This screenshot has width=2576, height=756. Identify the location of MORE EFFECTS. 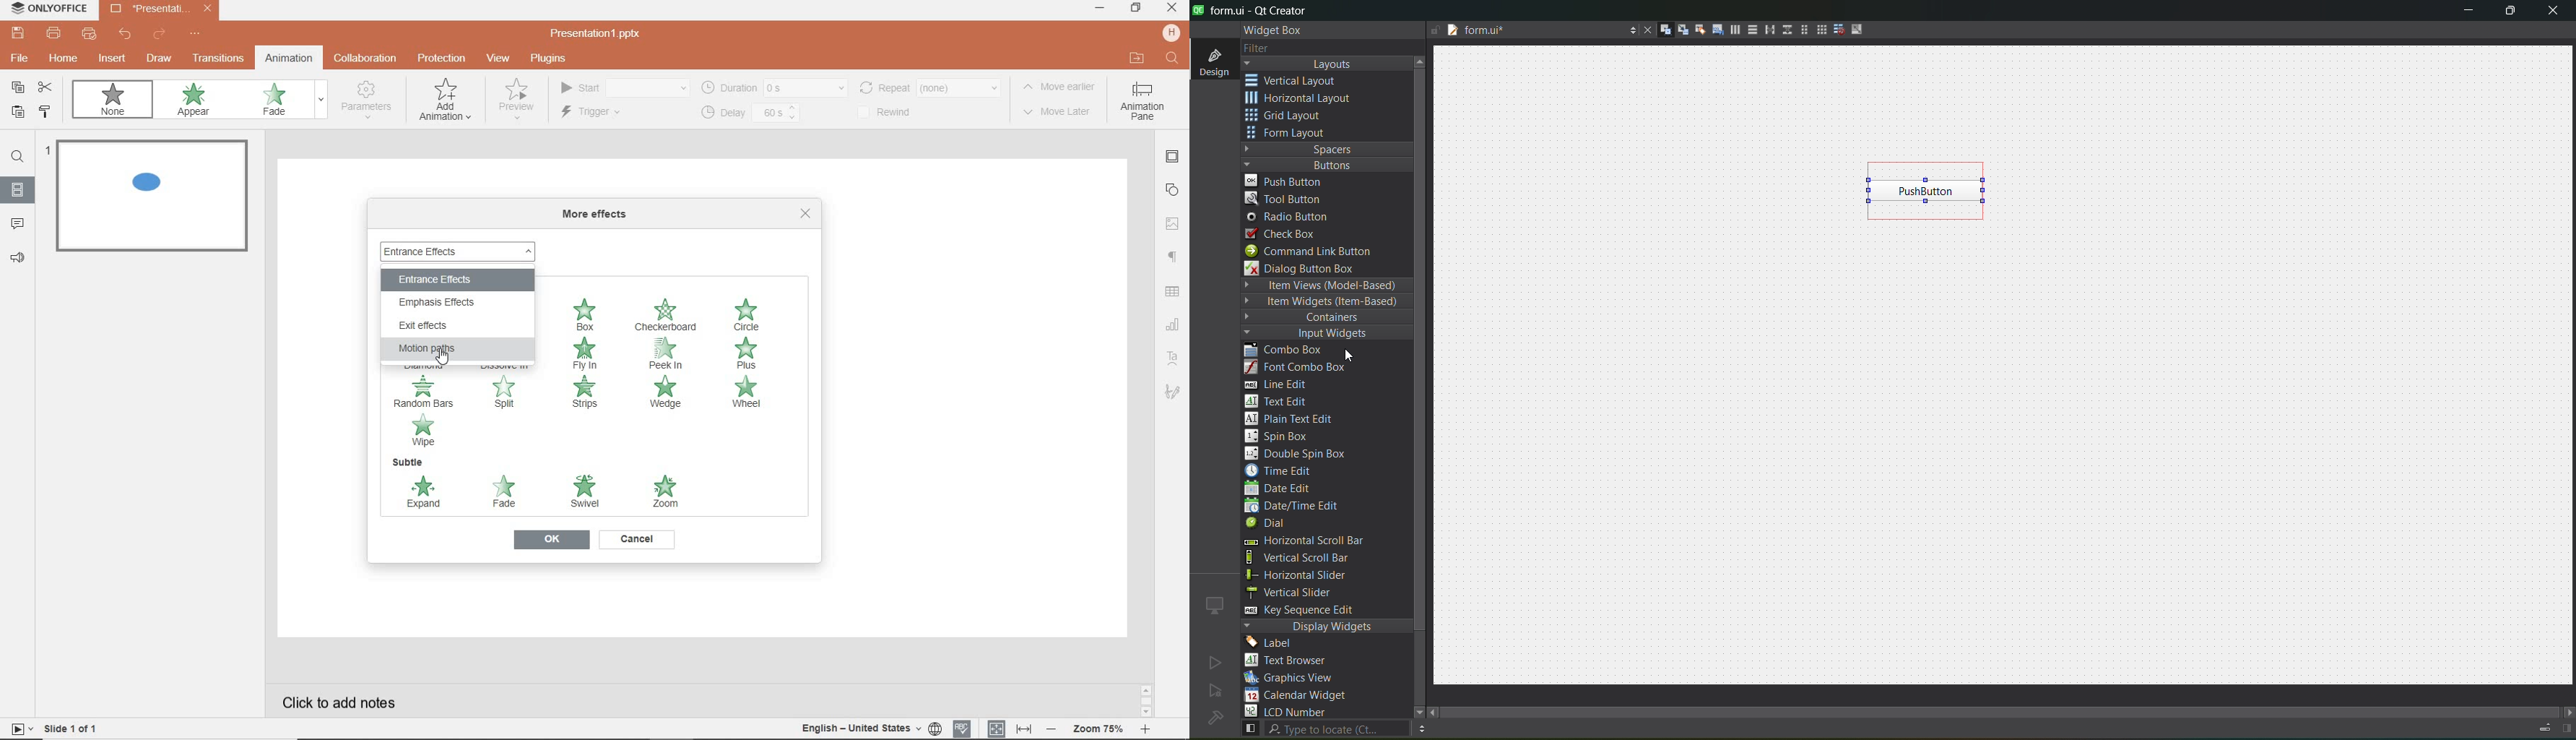
(599, 215).